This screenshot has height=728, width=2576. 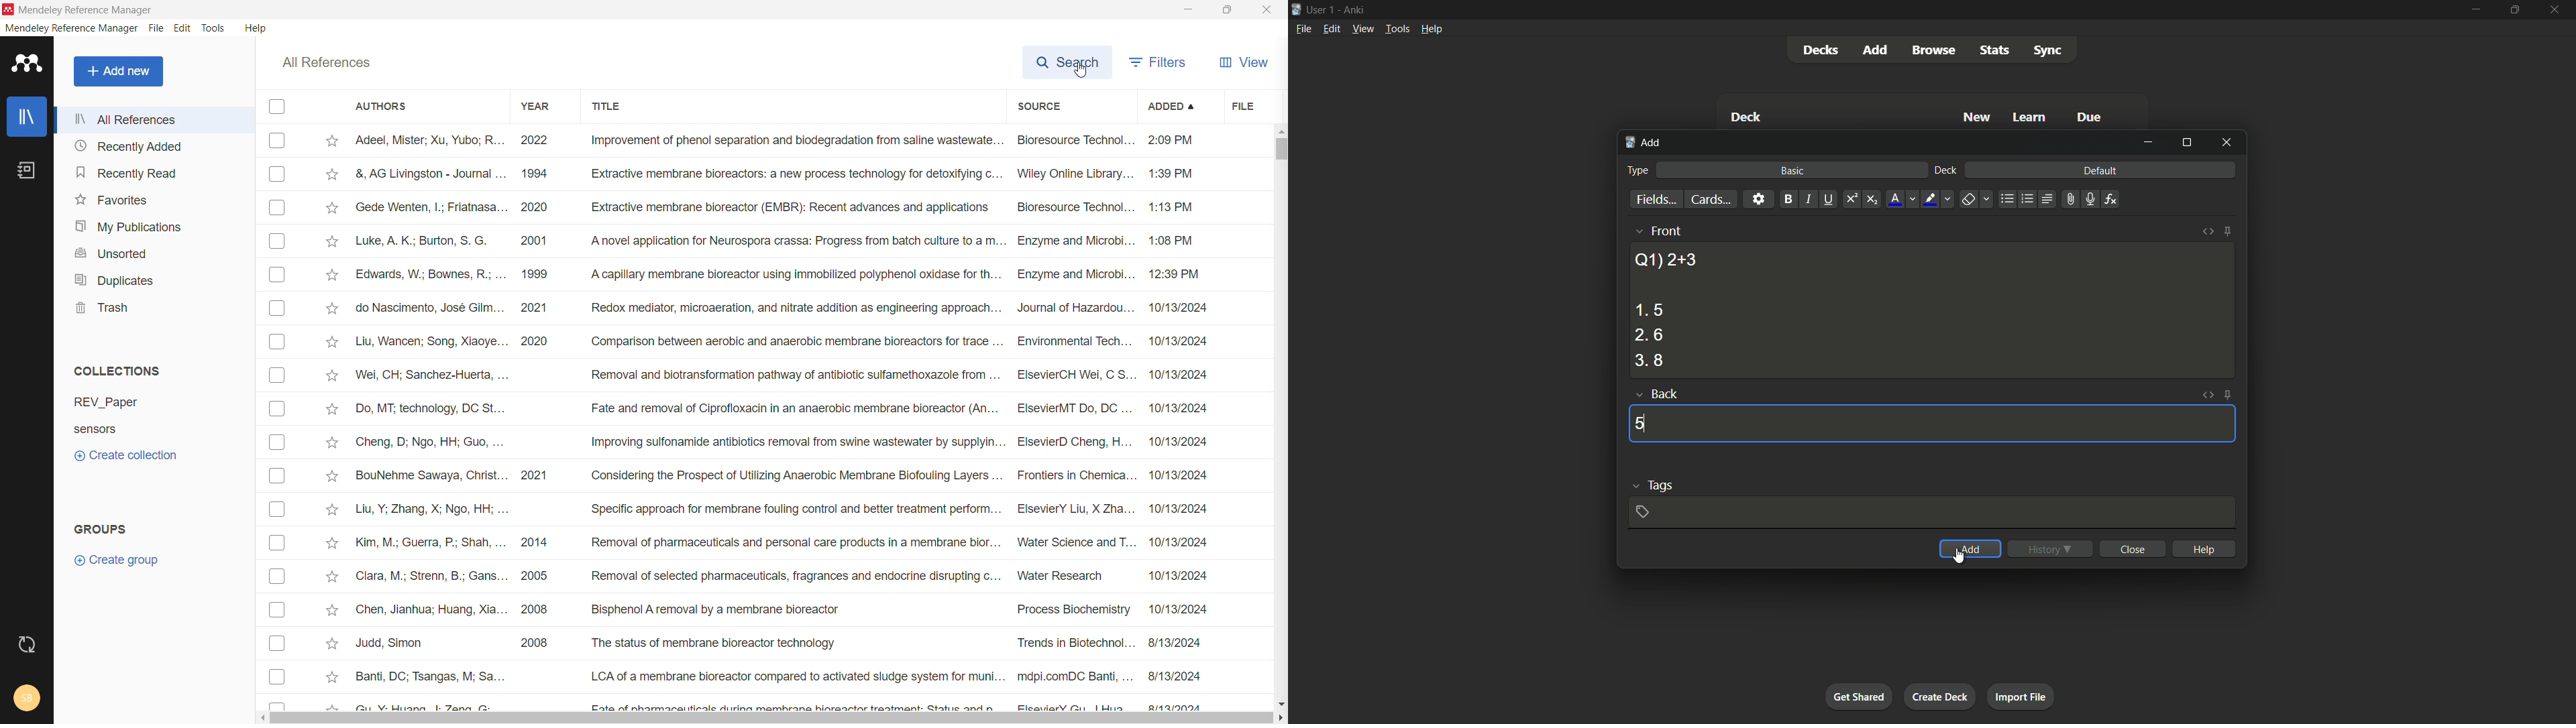 I want to click on underline, so click(x=1828, y=199).